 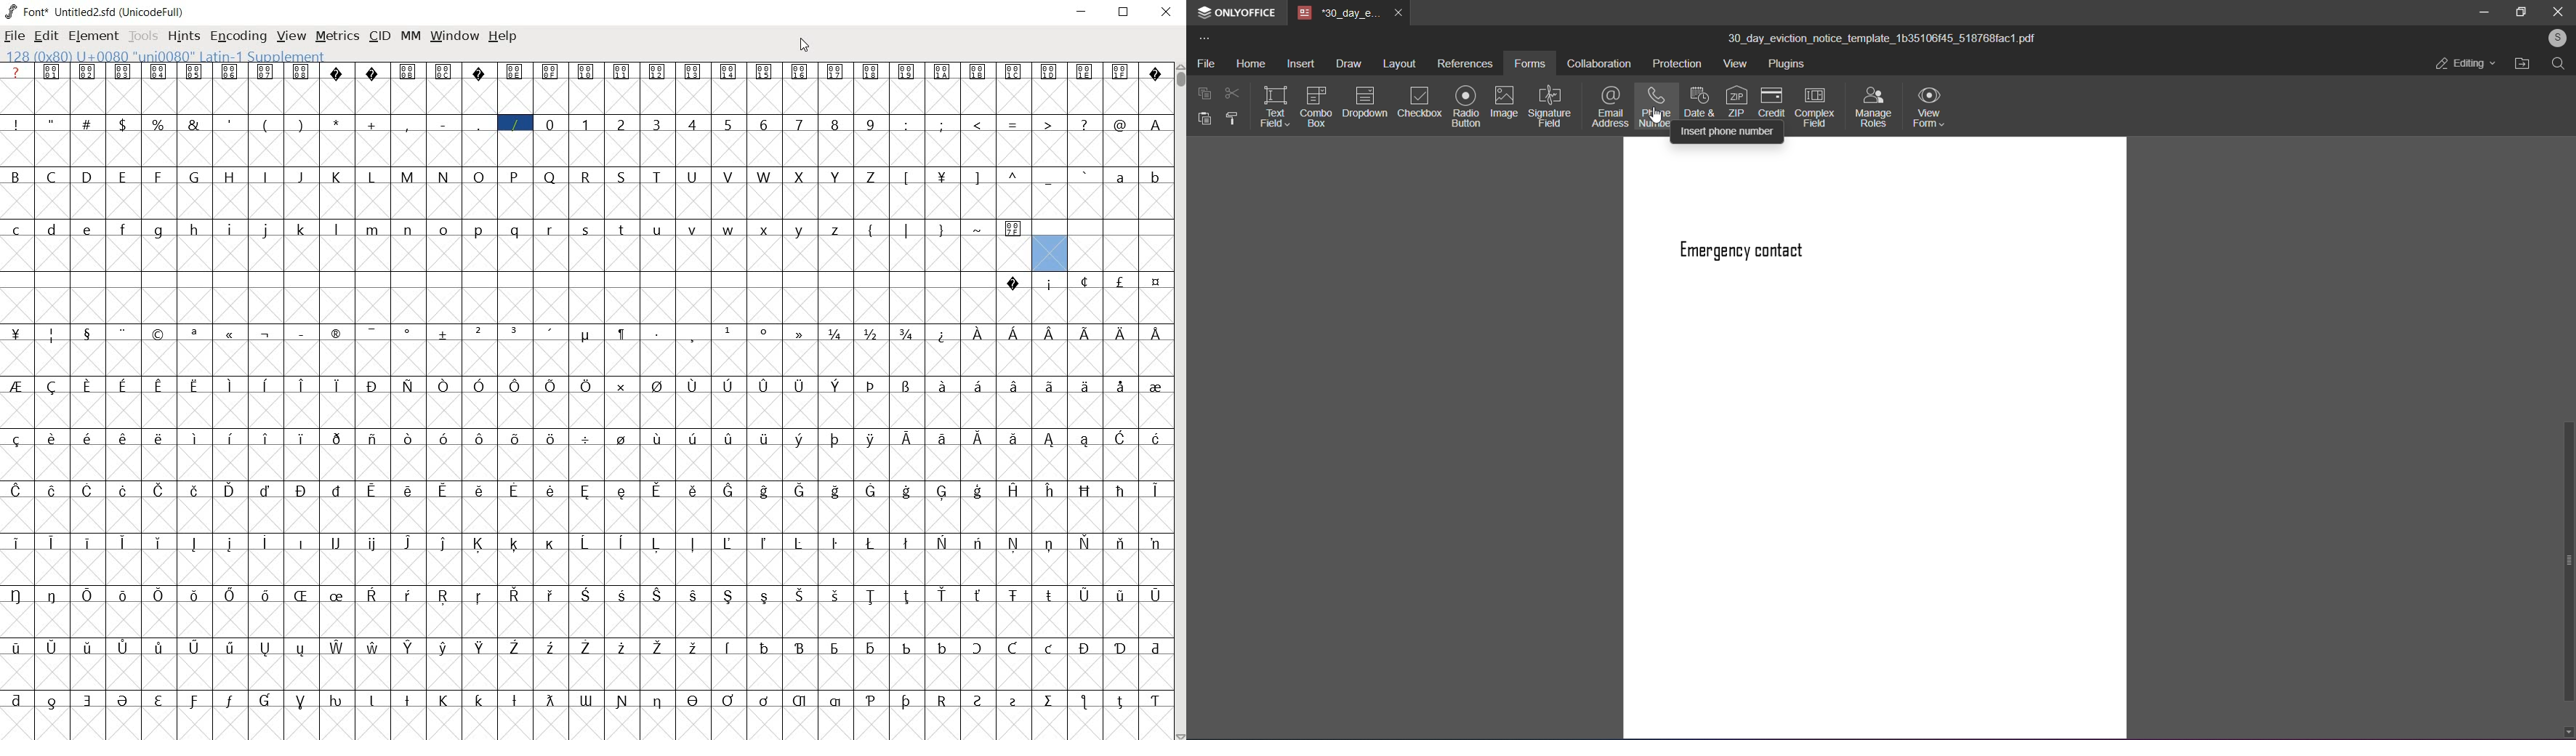 I want to click on glyph, so click(x=337, y=386).